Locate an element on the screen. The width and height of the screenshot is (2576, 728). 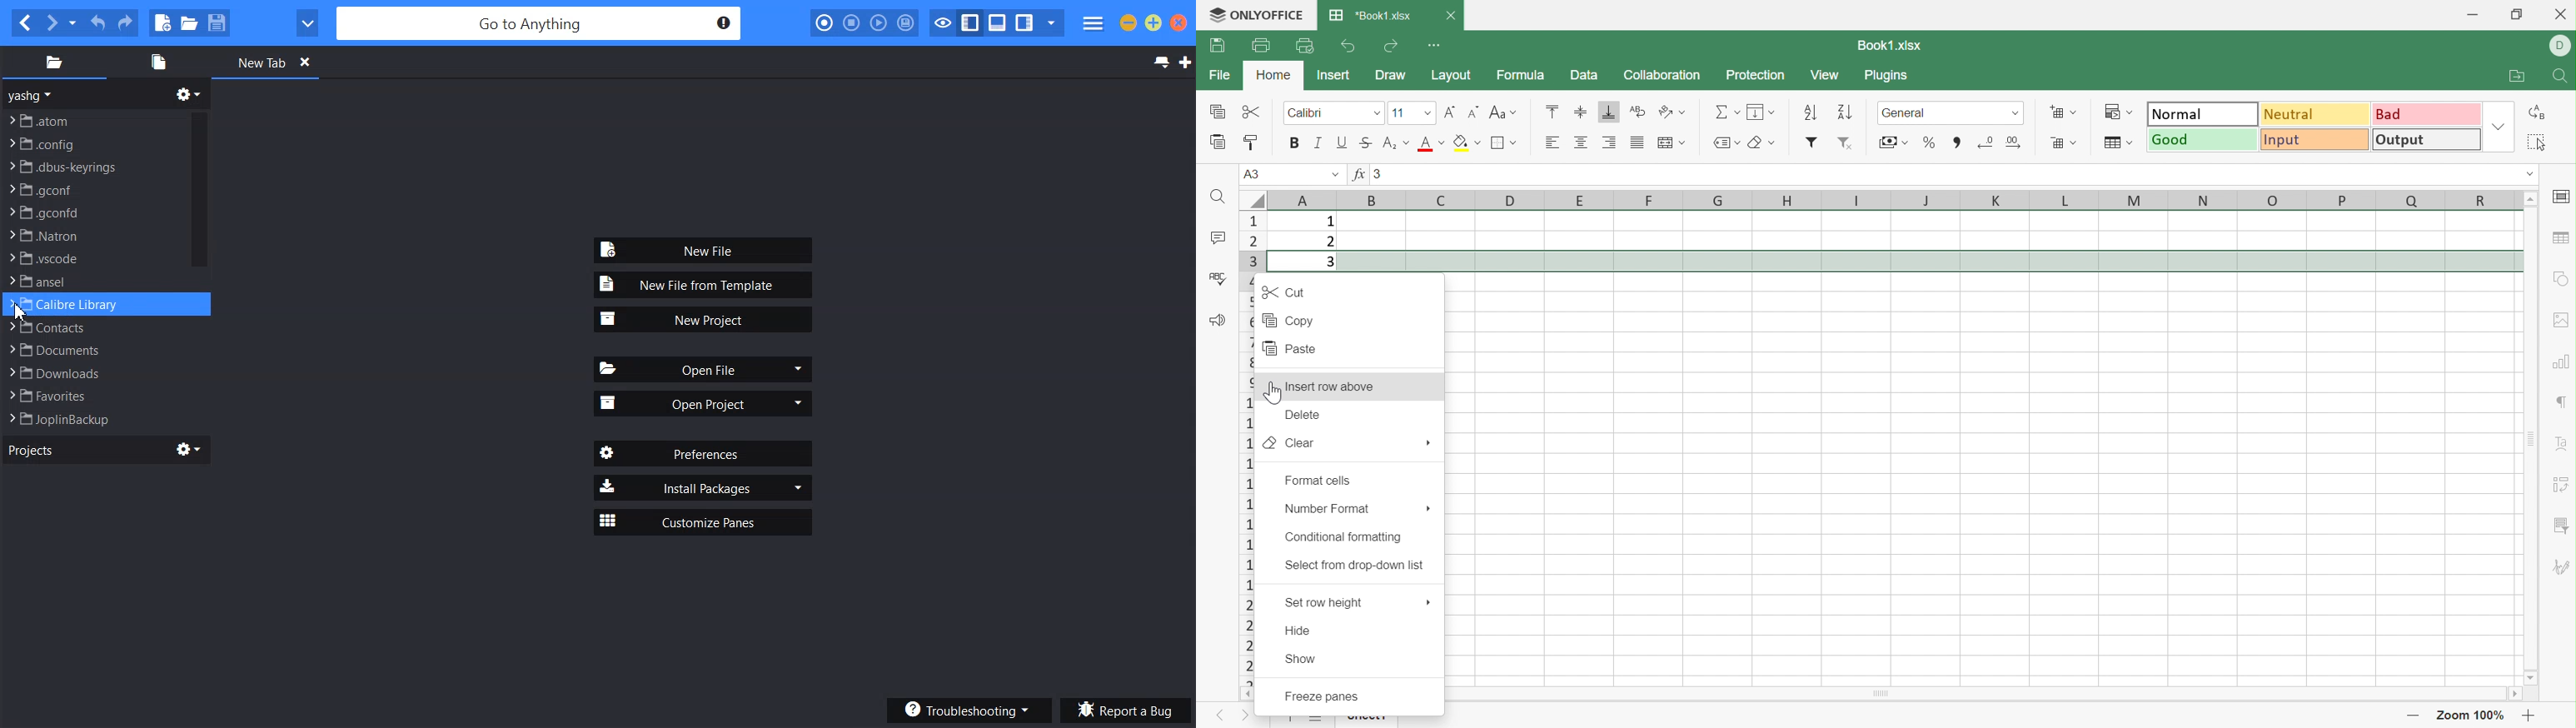
Normal is located at coordinates (2201, 113).